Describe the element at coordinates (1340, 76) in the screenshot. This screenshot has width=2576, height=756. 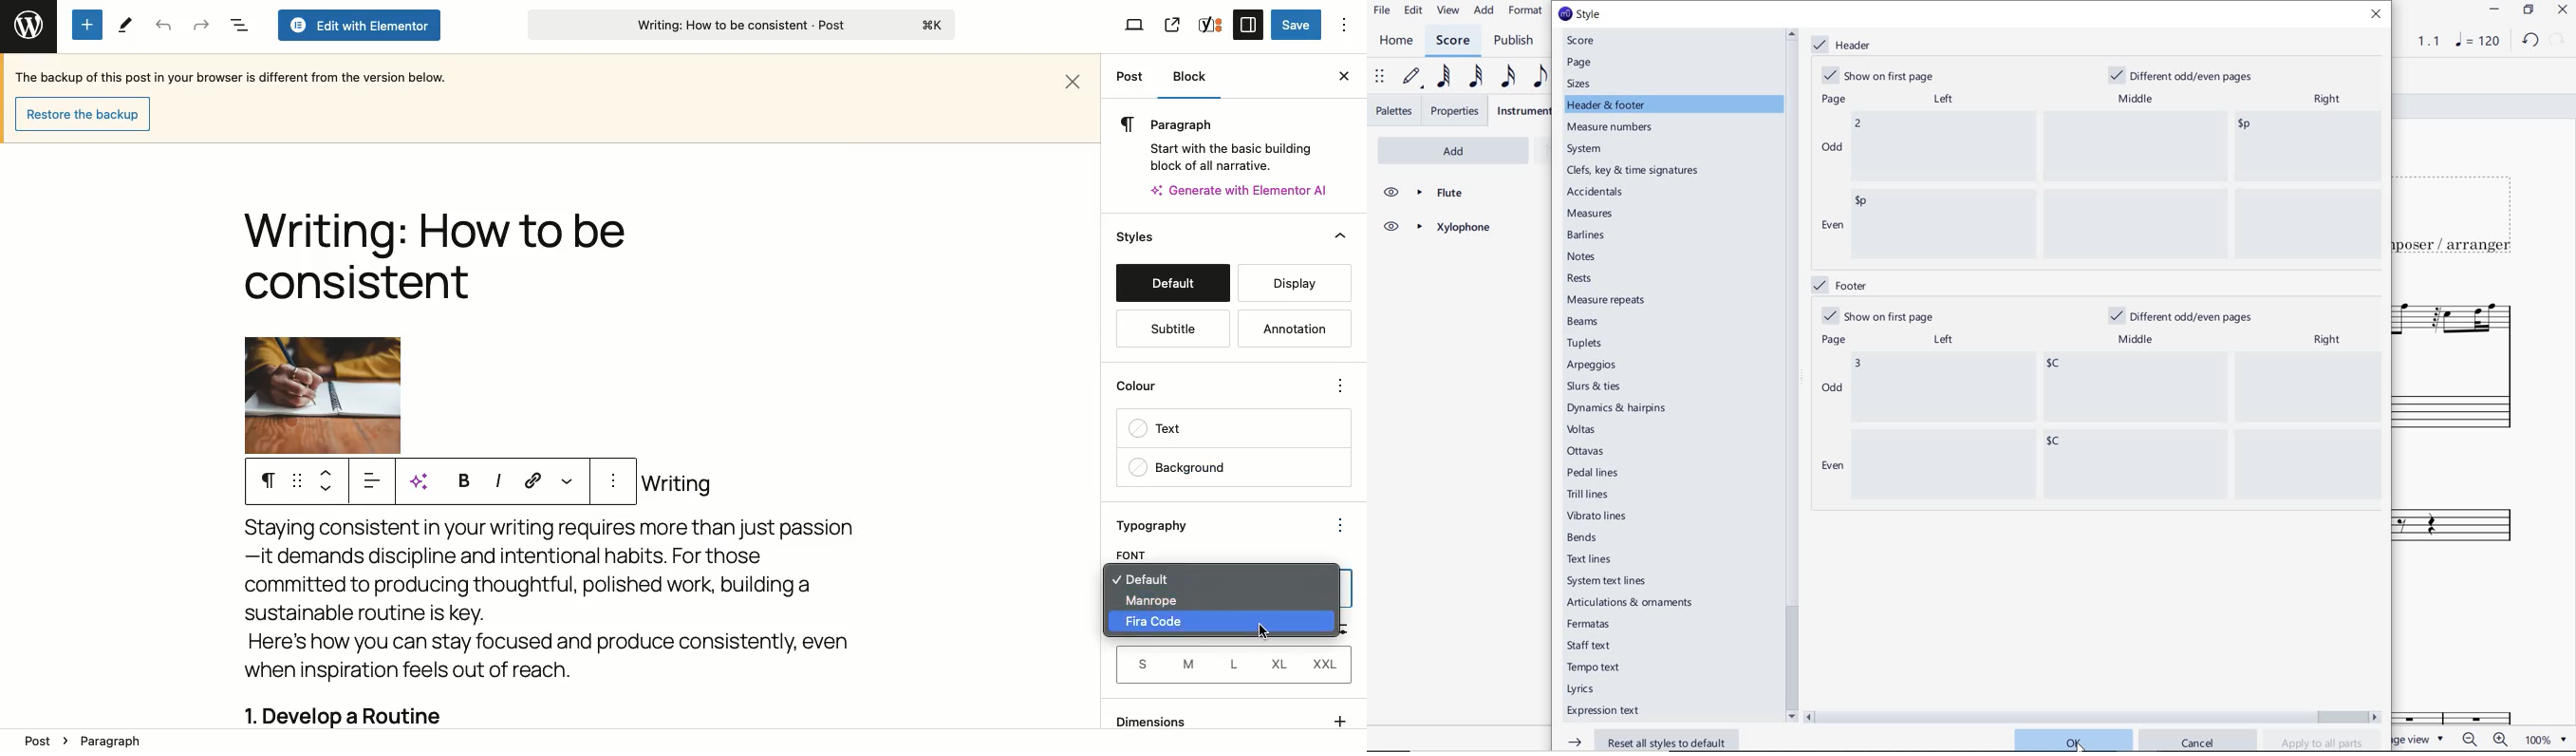
I see `Close` at that location.